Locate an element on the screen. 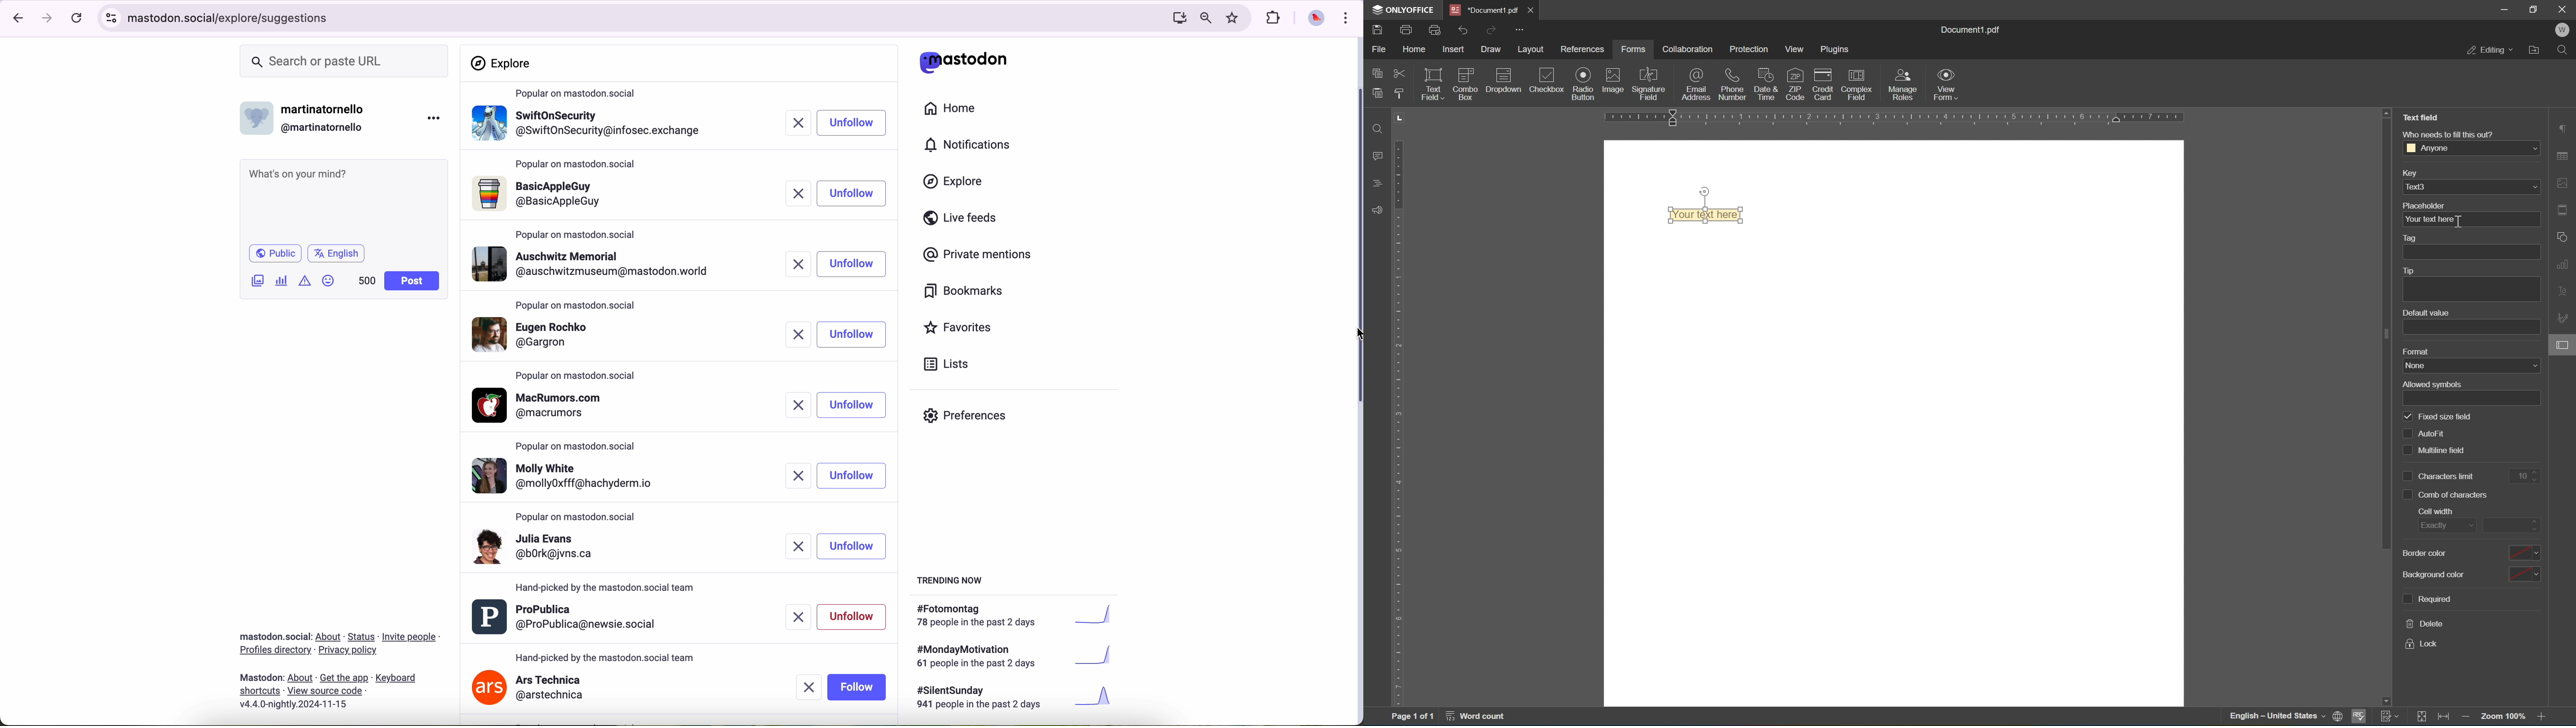 The height and width of the screenshot is (728, 2576). live feeds is located at coordinates (964, 220).